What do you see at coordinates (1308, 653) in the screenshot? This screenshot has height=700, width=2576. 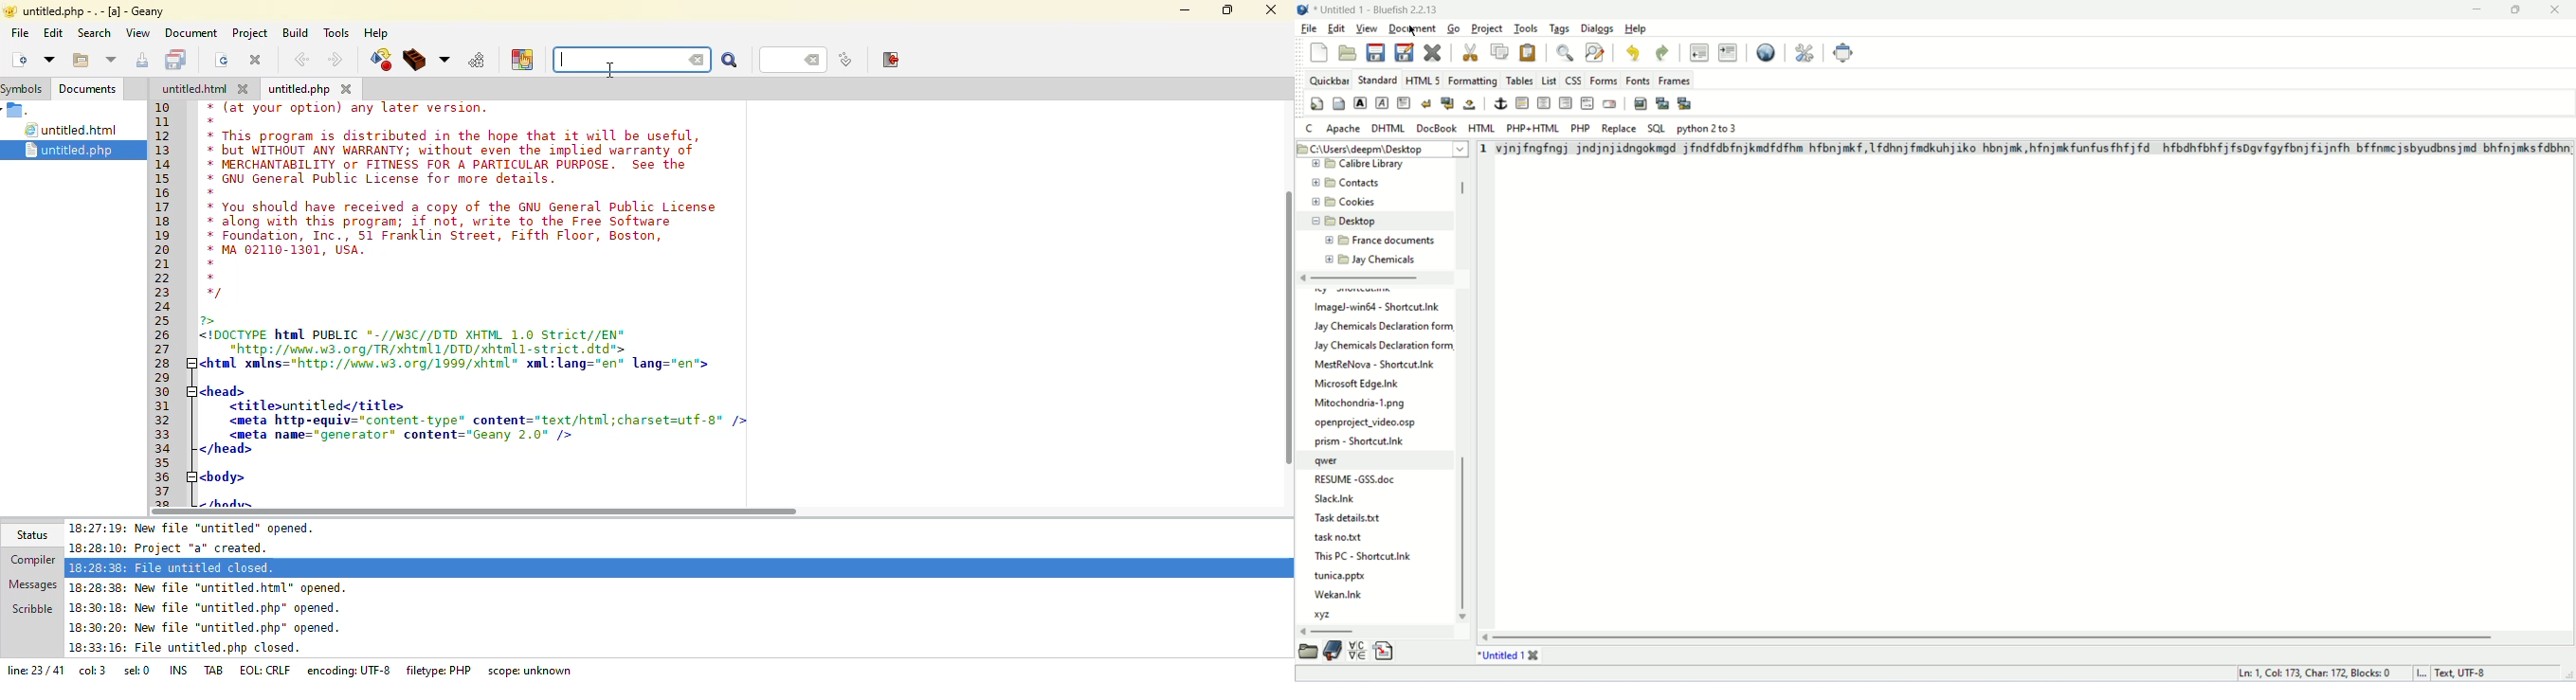 I see `browse file` at bounding box center [1308, 653].